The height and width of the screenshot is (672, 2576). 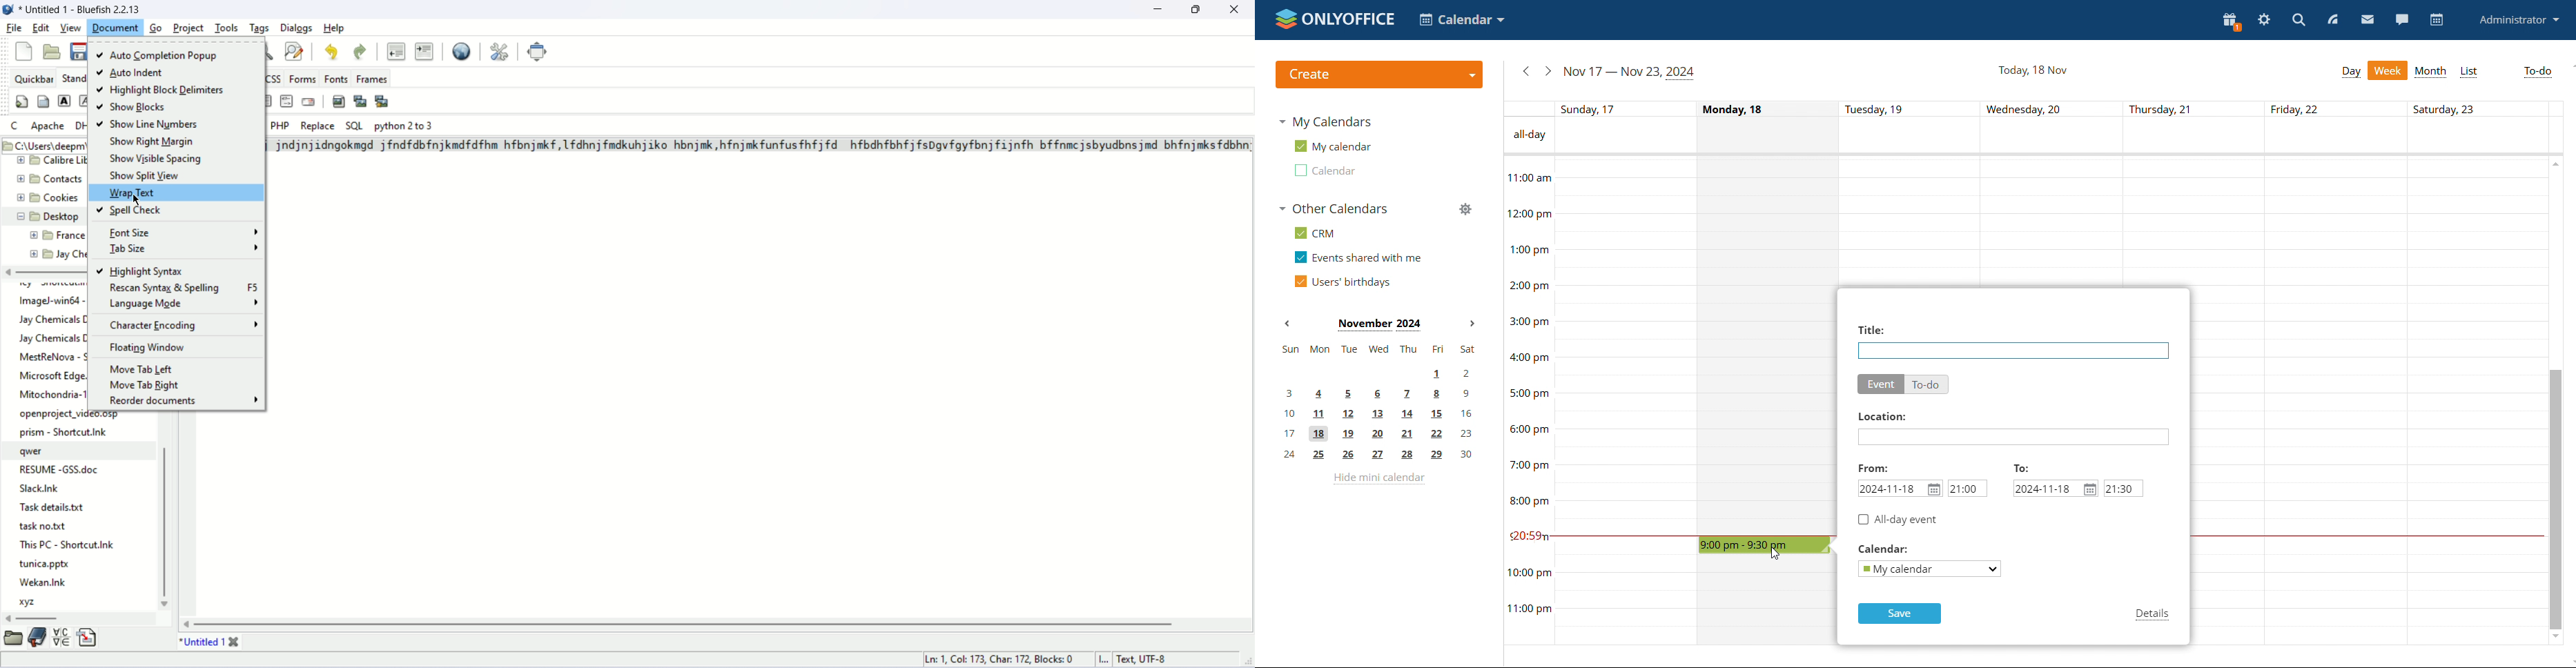 What do you see at coordinates (2556, 163) in the screenshot?
I see `scroll up` at bounding box center [2556, 163].